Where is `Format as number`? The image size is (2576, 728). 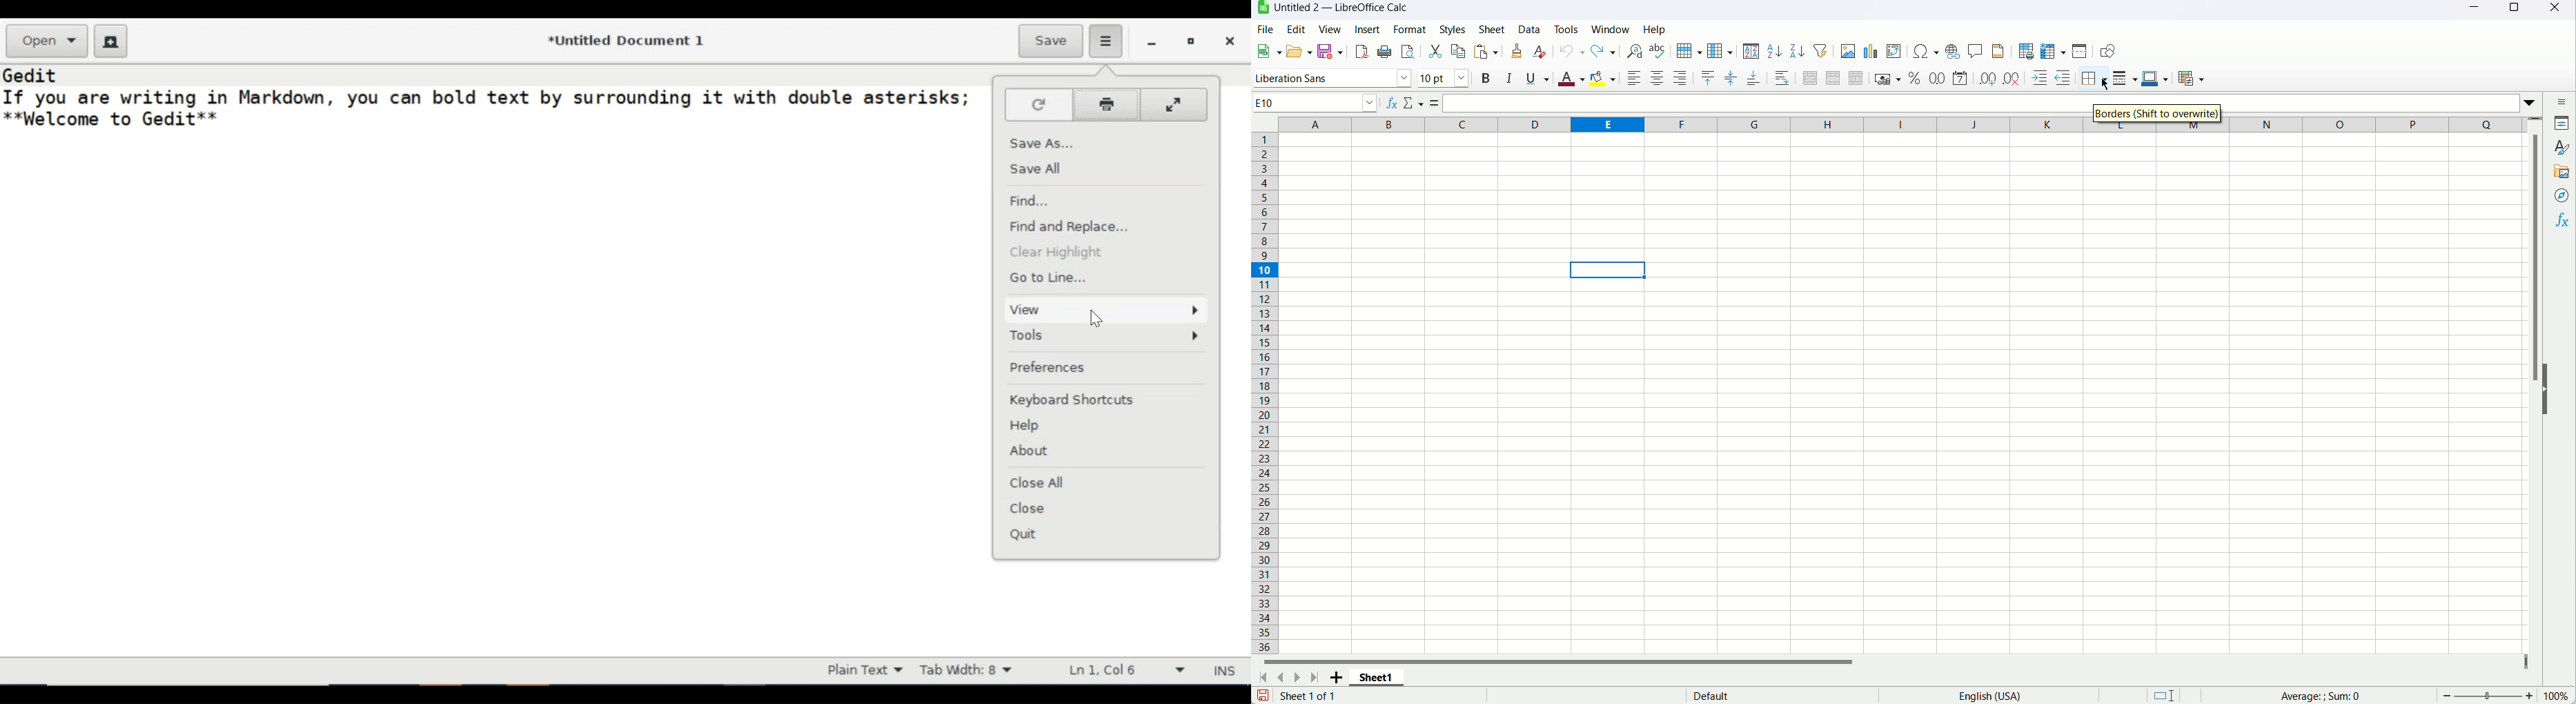 Format as number is located at coordinates (1938, 76).